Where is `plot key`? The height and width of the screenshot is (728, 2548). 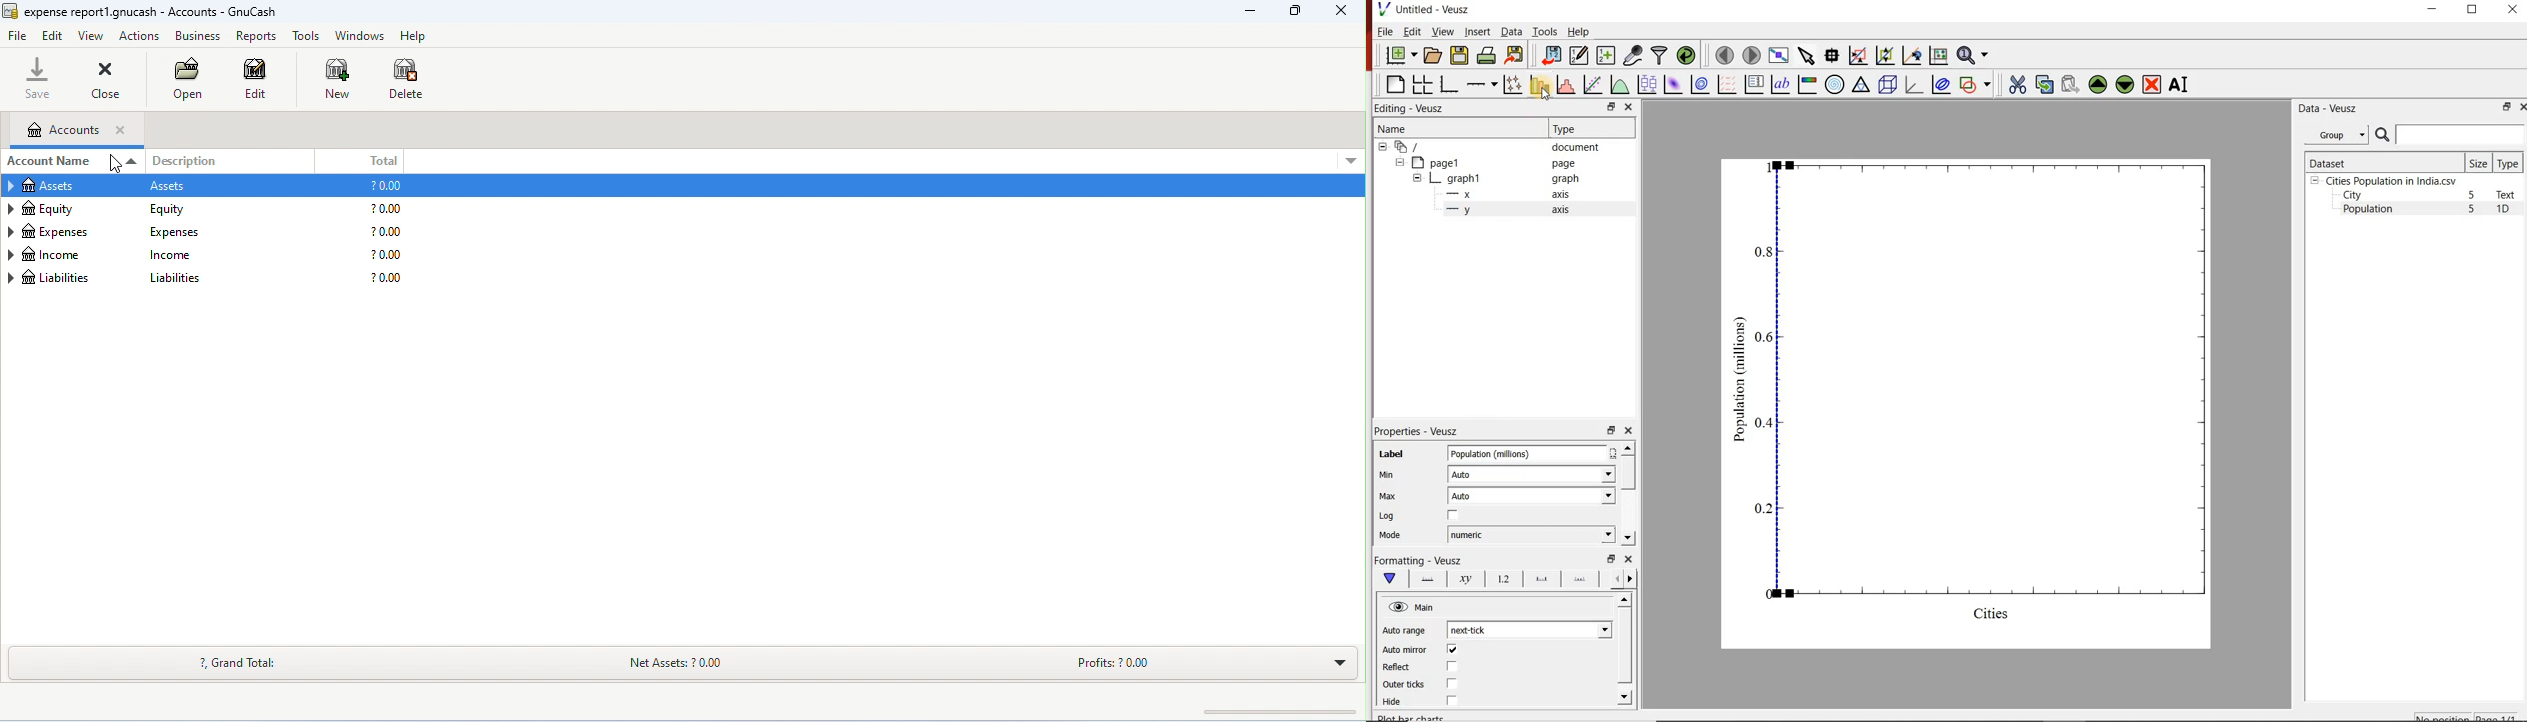 plot key is located at coordinates (1753, 84).